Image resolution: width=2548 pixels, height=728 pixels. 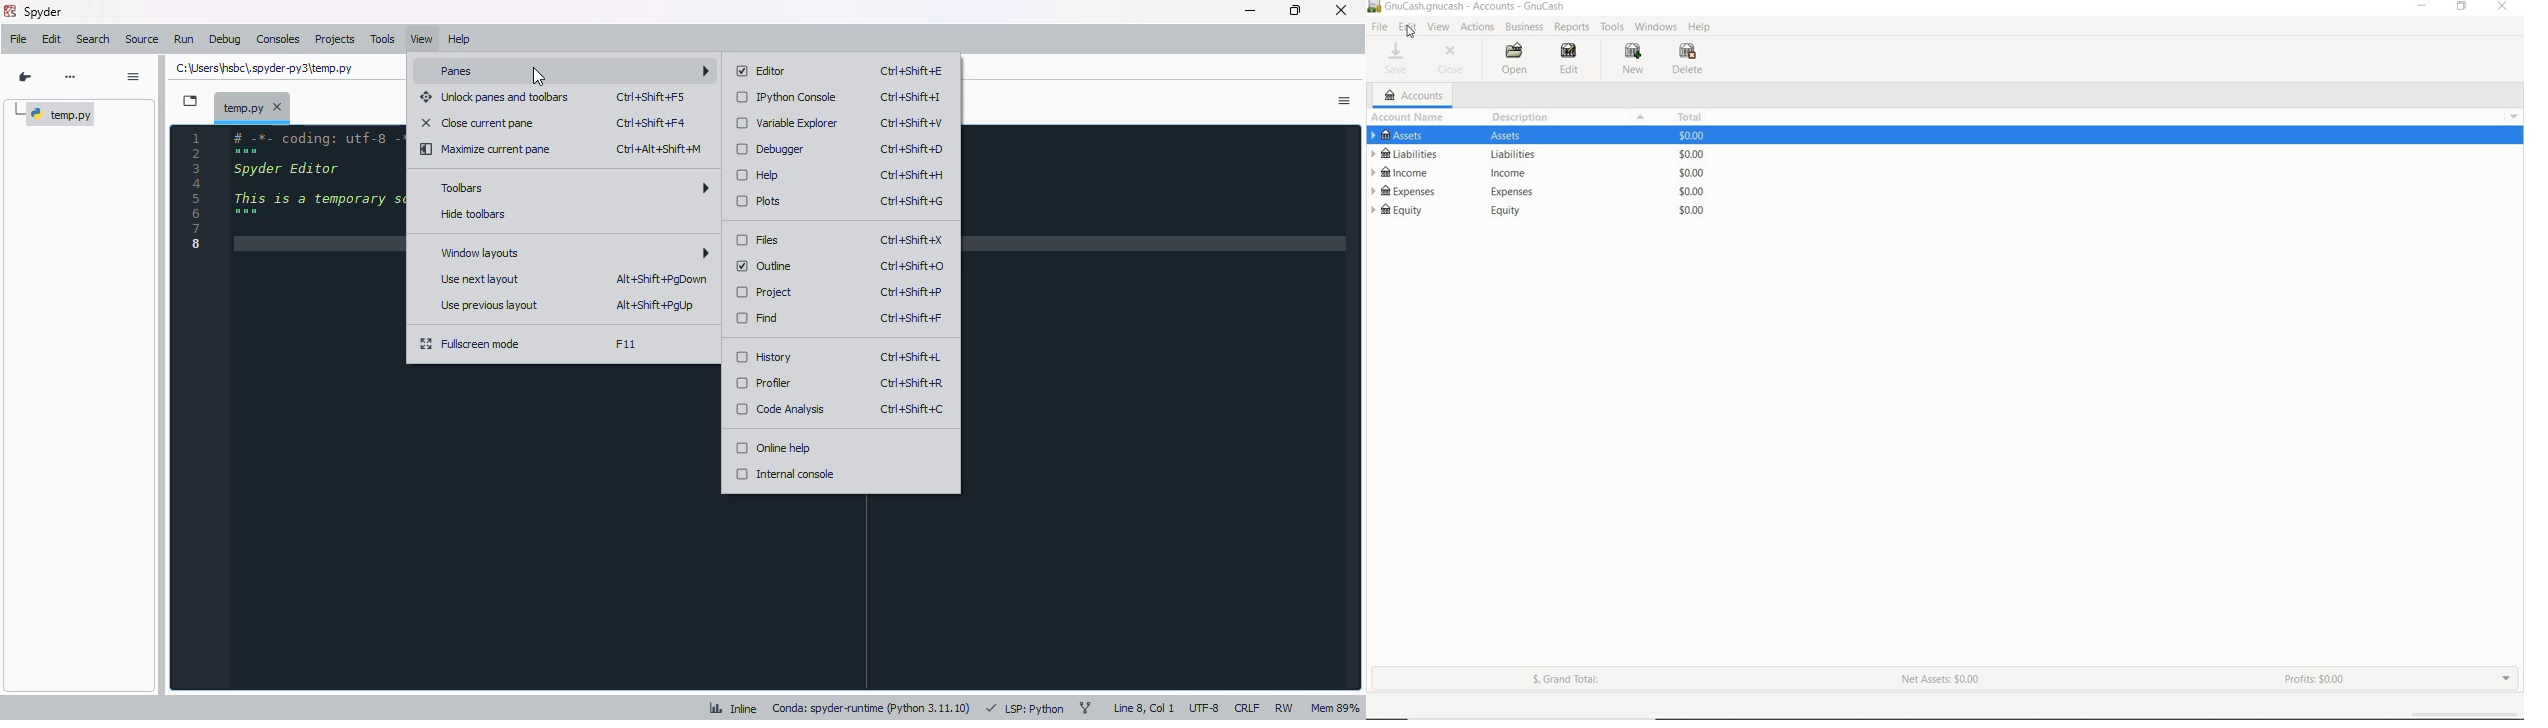 I want to click on shortcut for profiler, so click(x=911, y=384).